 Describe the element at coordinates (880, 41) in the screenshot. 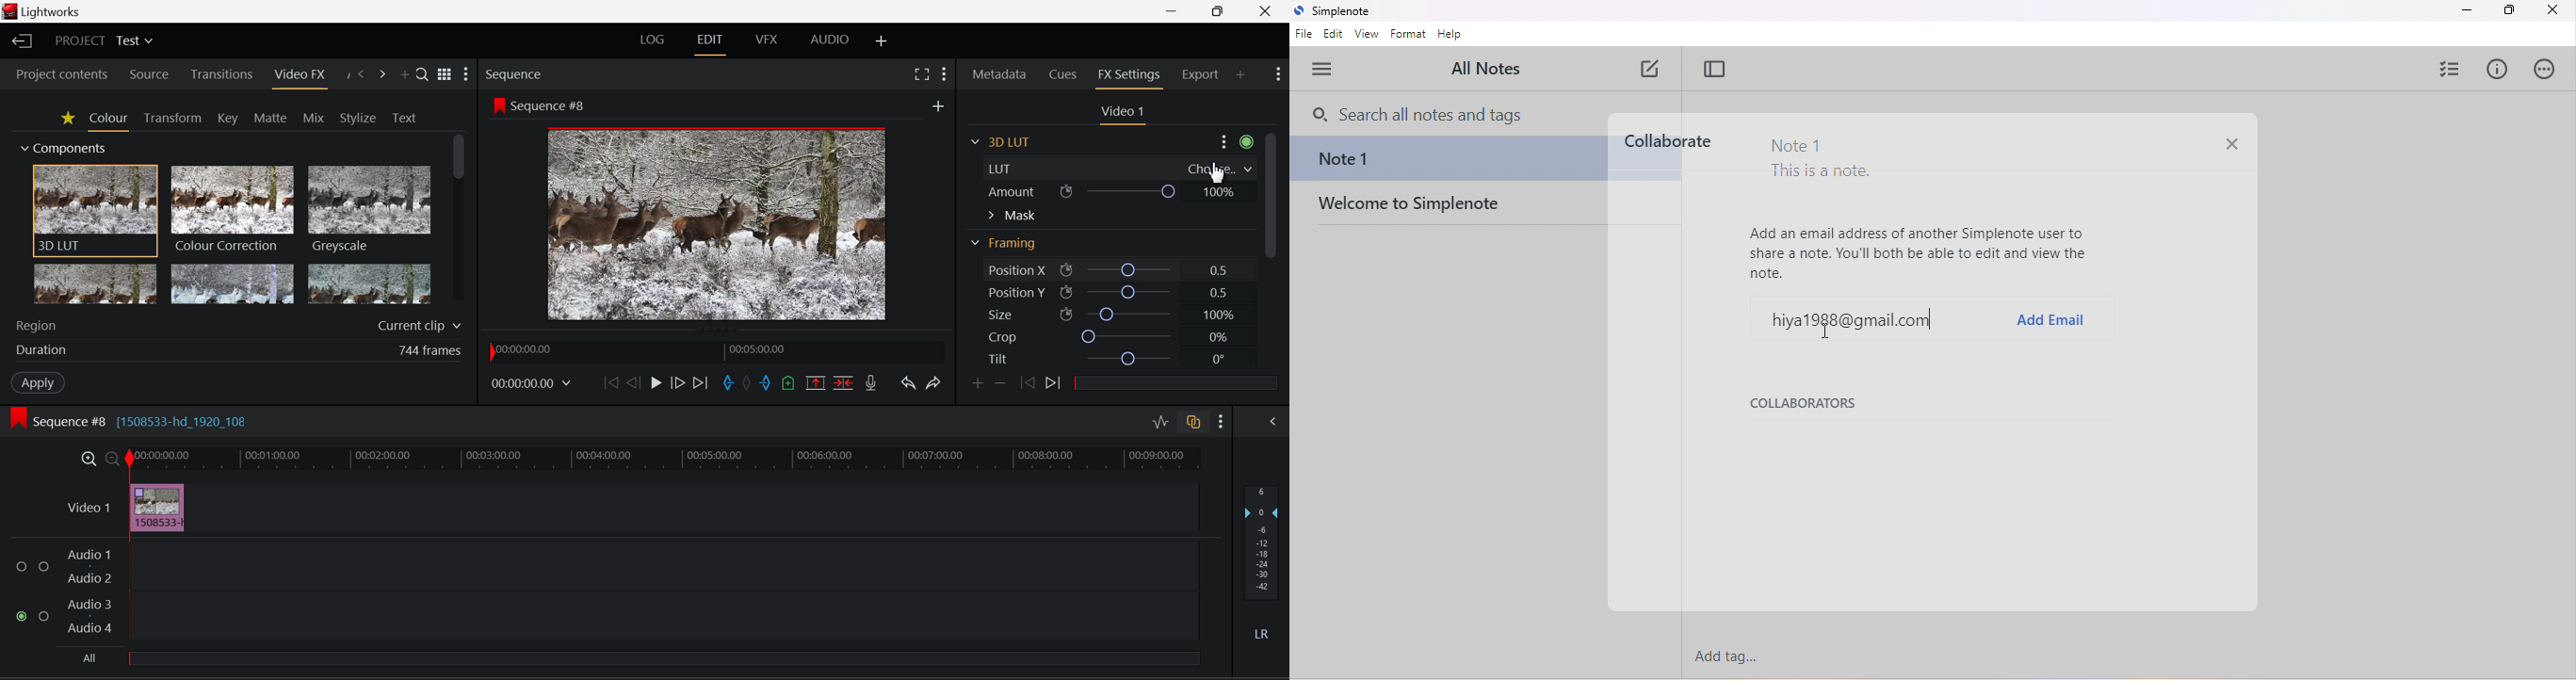

I see `Add Layout` at that location.